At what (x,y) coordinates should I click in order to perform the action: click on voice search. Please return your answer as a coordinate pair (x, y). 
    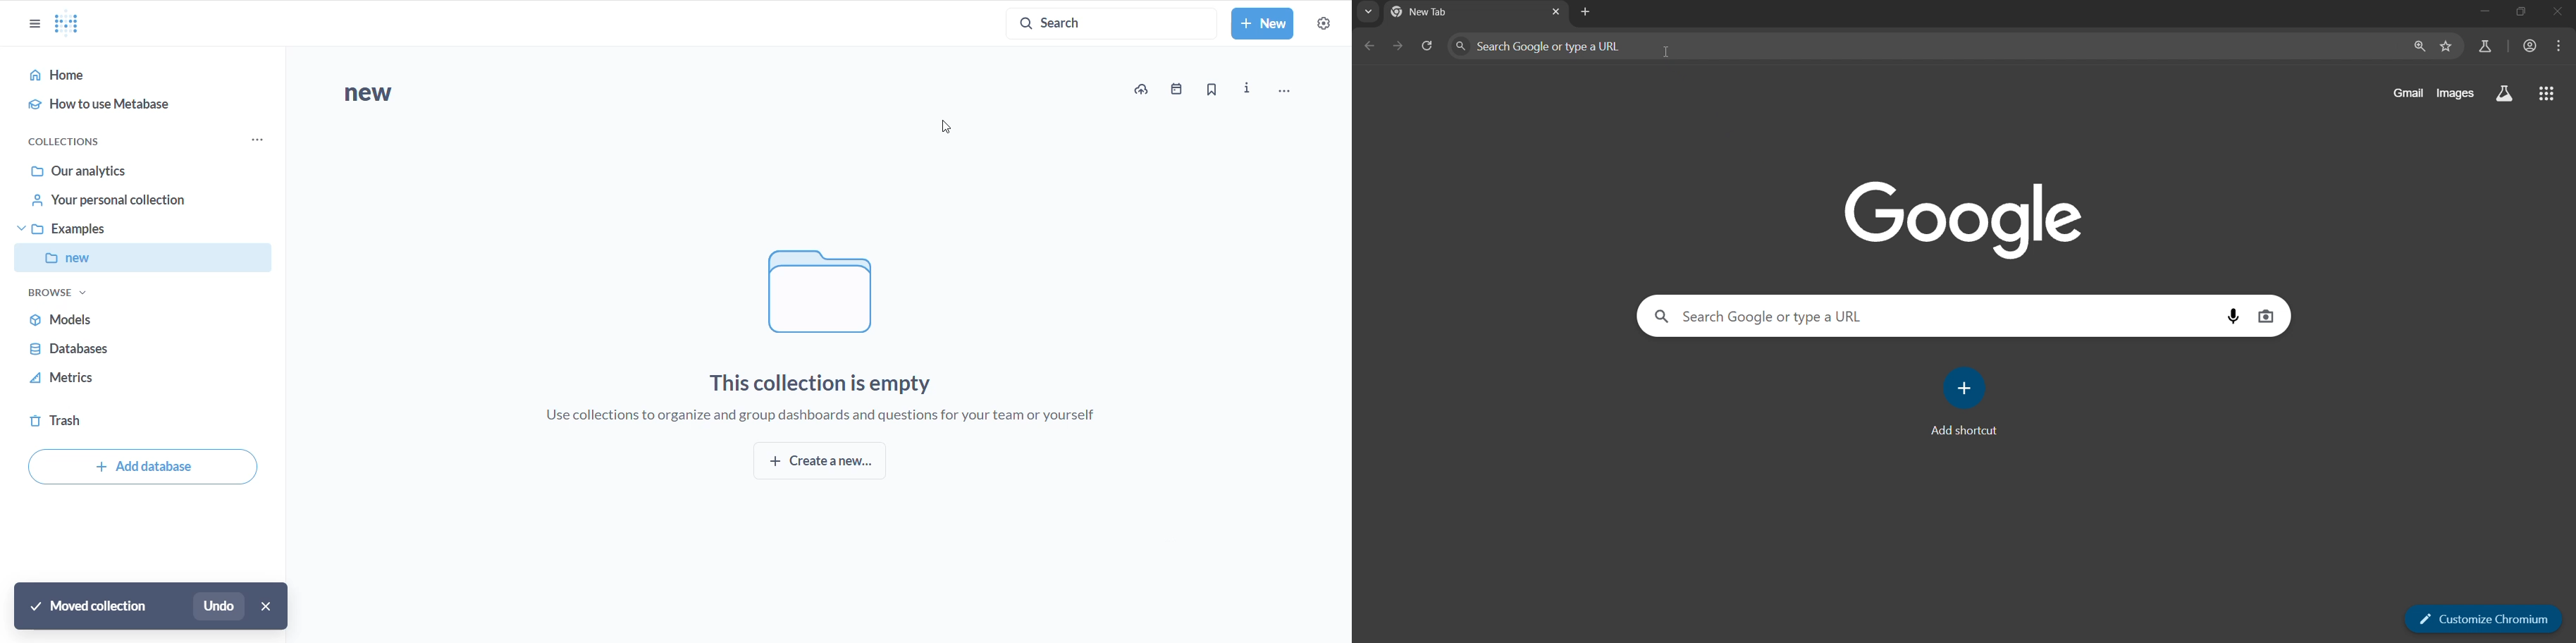
    Looking at the image, I should click on (2227, 316).